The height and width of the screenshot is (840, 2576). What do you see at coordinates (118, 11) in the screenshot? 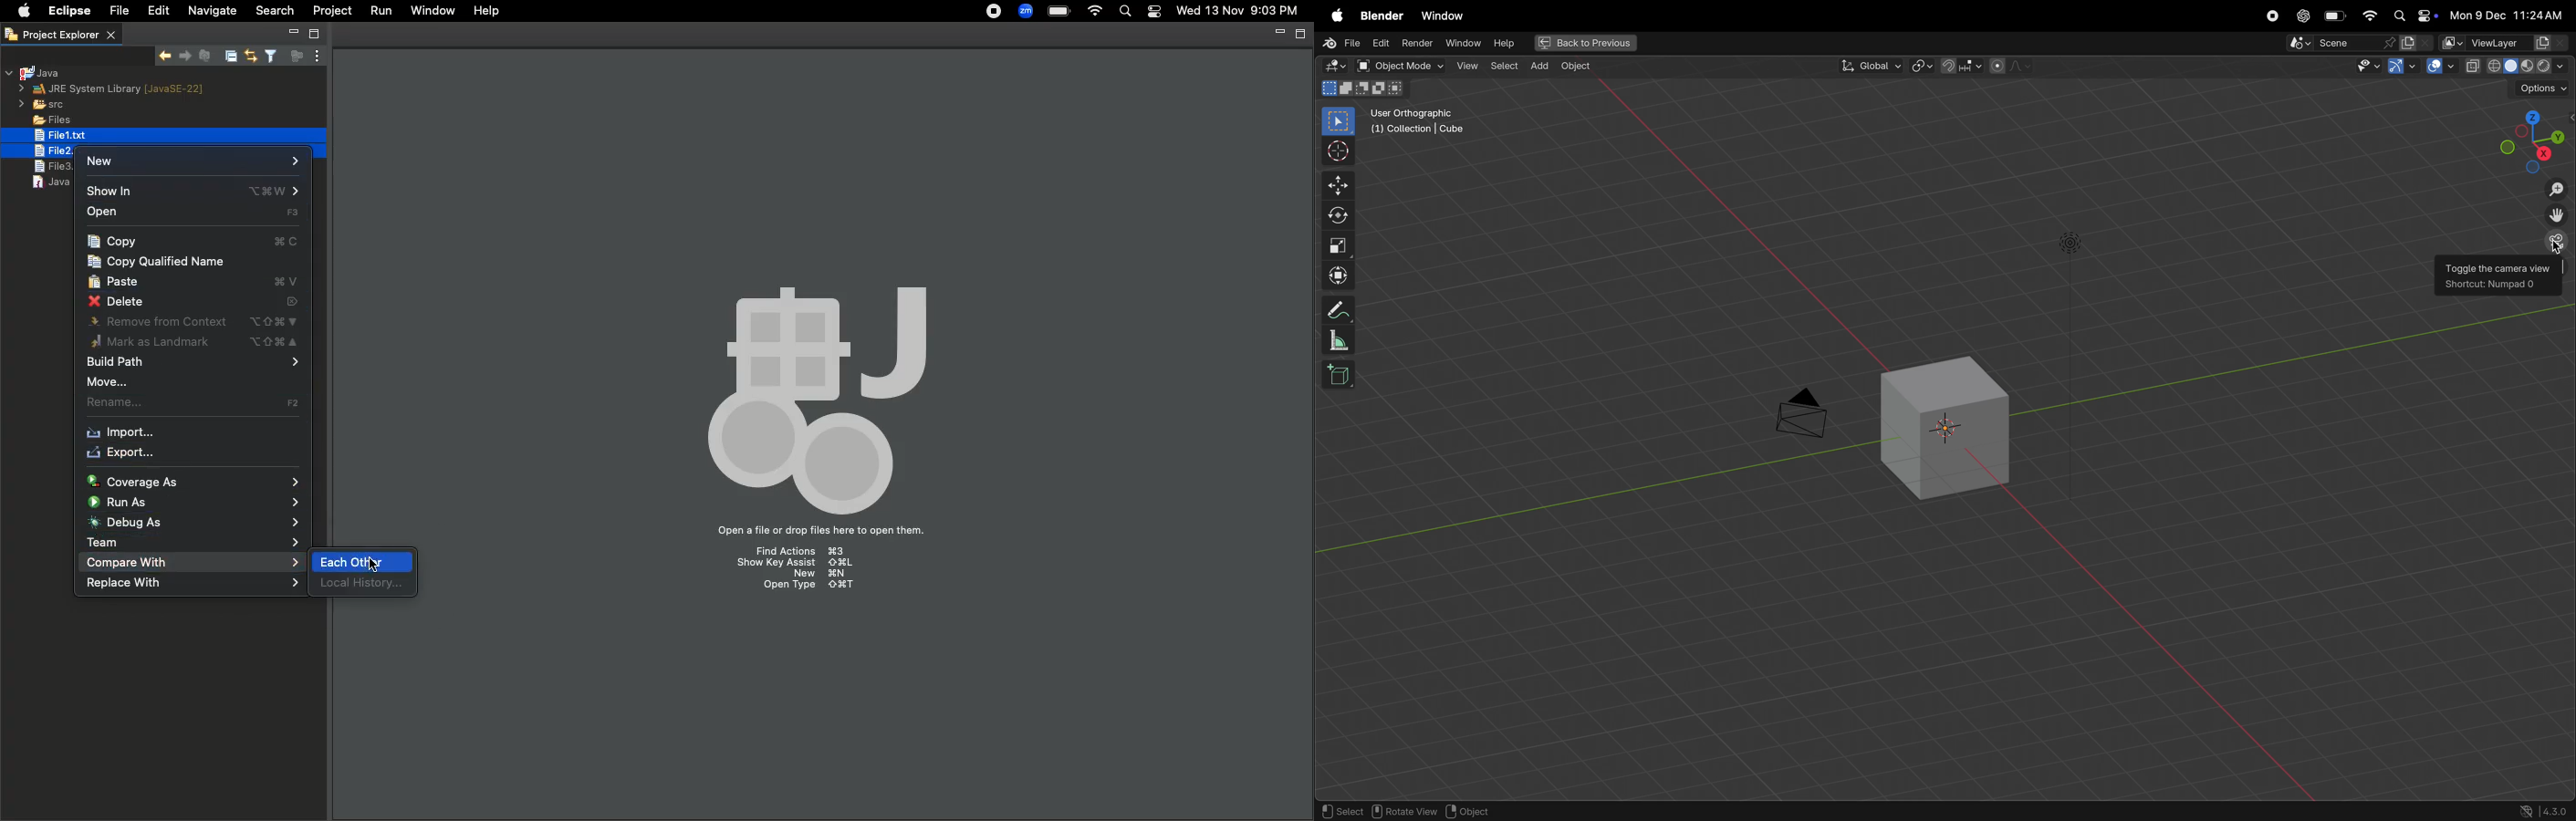
I see `File` at bounding box center [118, 11].